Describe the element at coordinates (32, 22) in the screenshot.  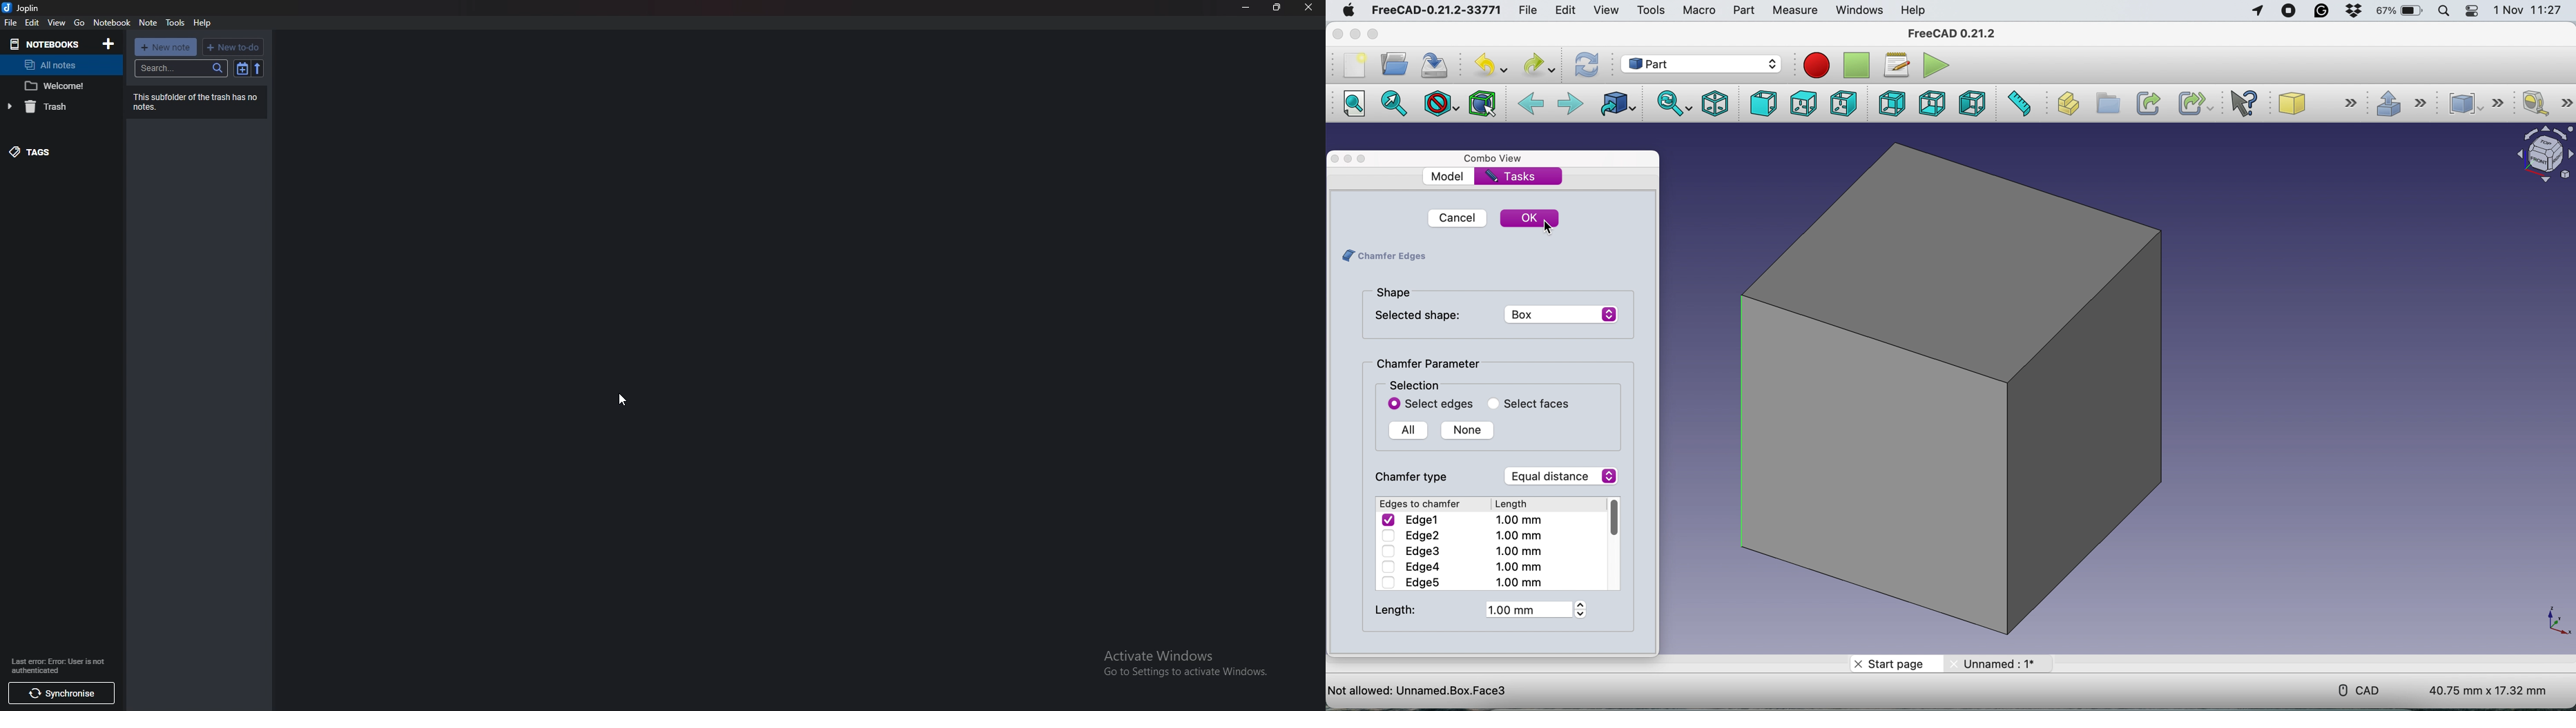
I see `Edit` at that location.